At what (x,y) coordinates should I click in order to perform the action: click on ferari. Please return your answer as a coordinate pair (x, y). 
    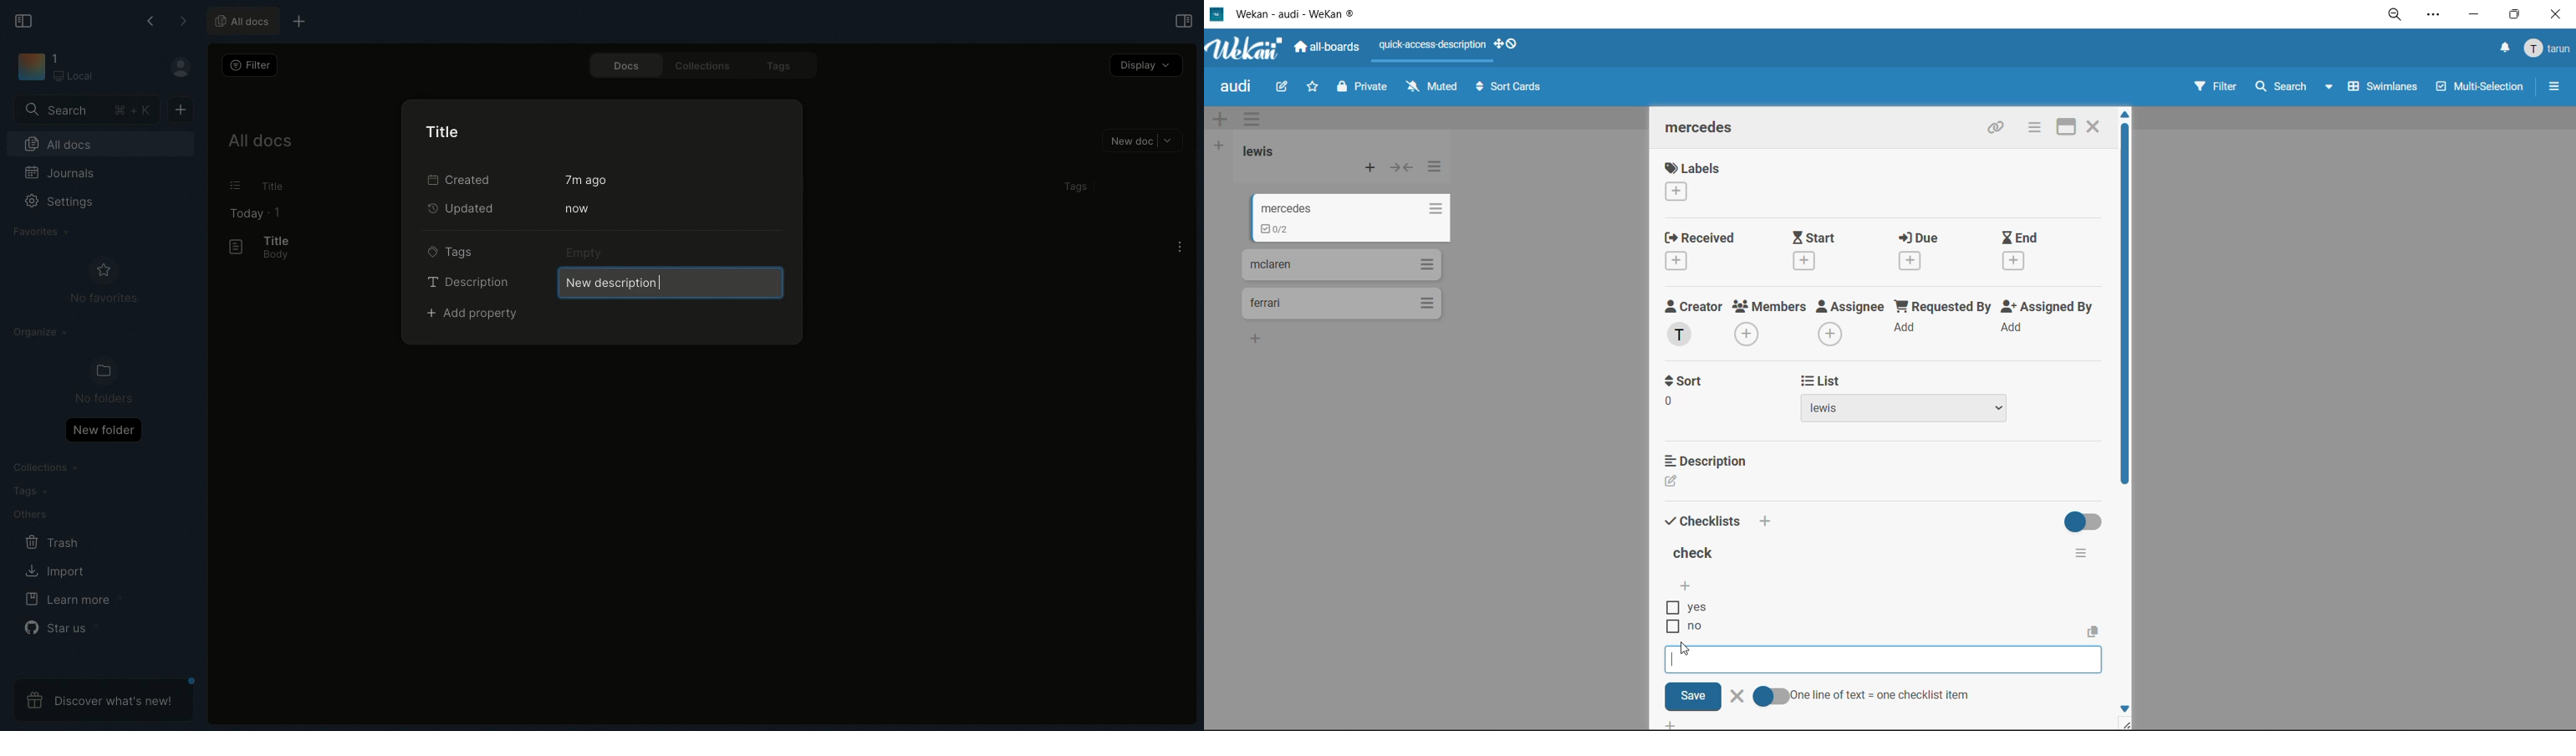
    Looking at the image, I should click on (1267, 304).